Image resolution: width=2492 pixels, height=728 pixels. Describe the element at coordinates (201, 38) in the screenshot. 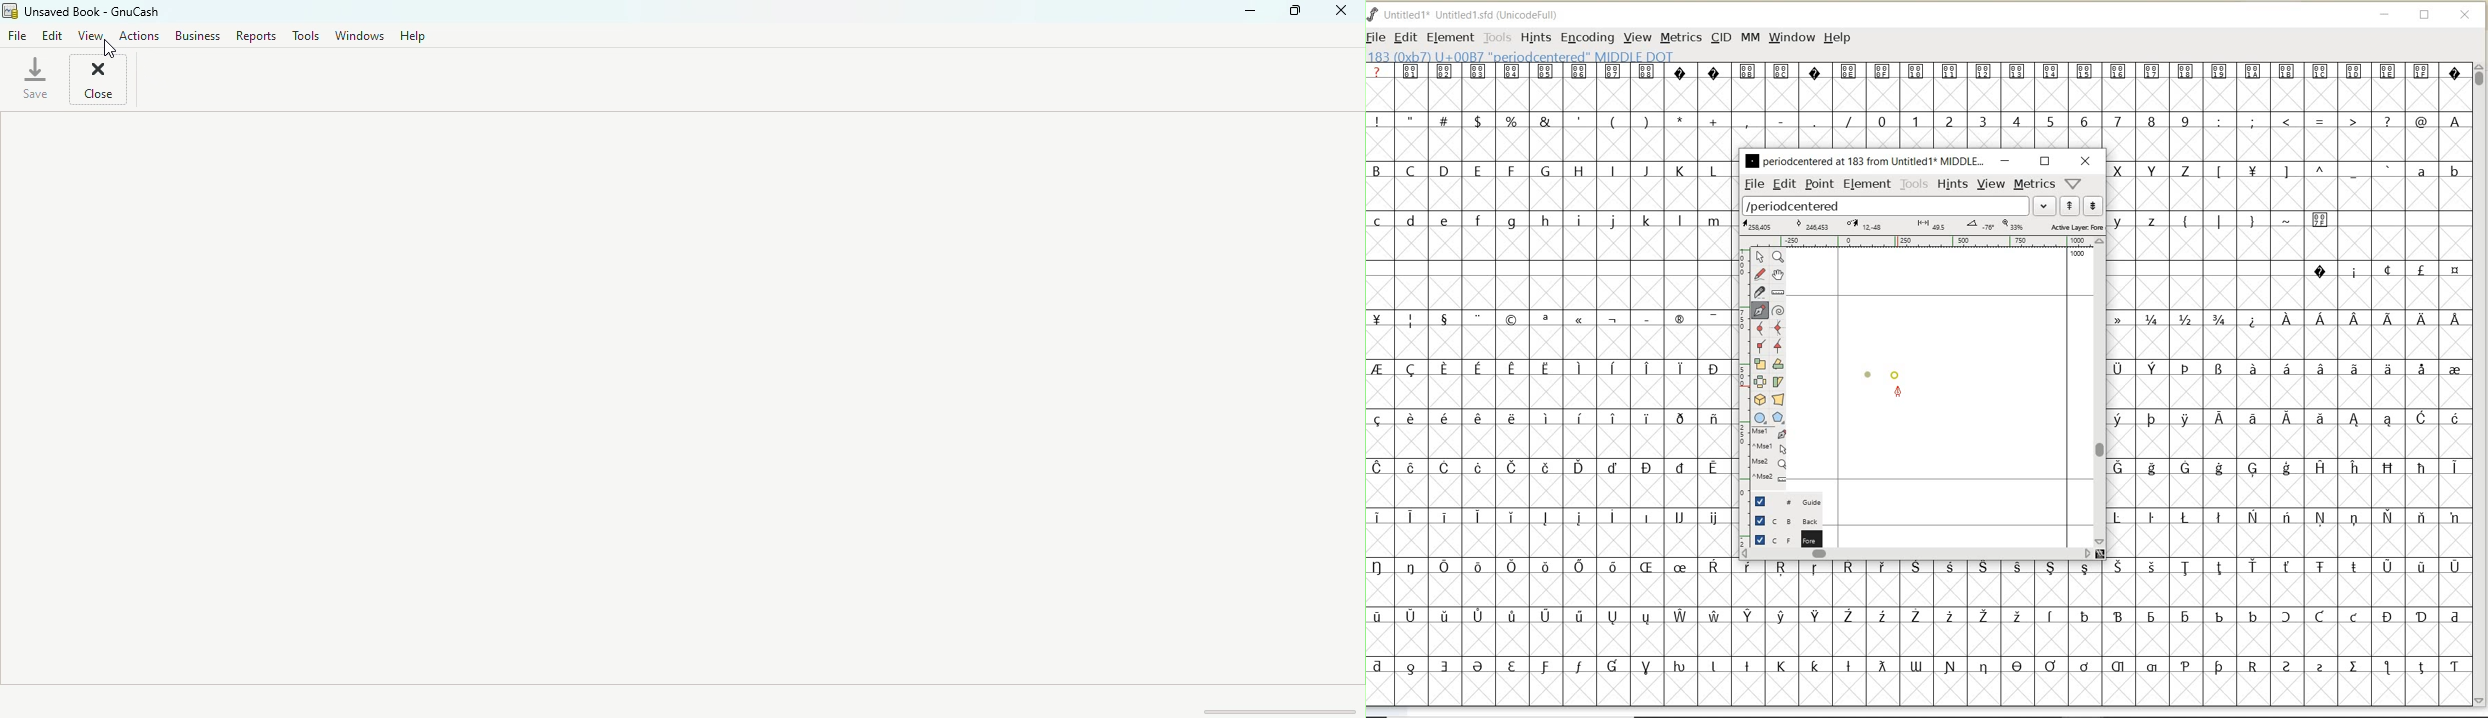

I see `Business` at that location.